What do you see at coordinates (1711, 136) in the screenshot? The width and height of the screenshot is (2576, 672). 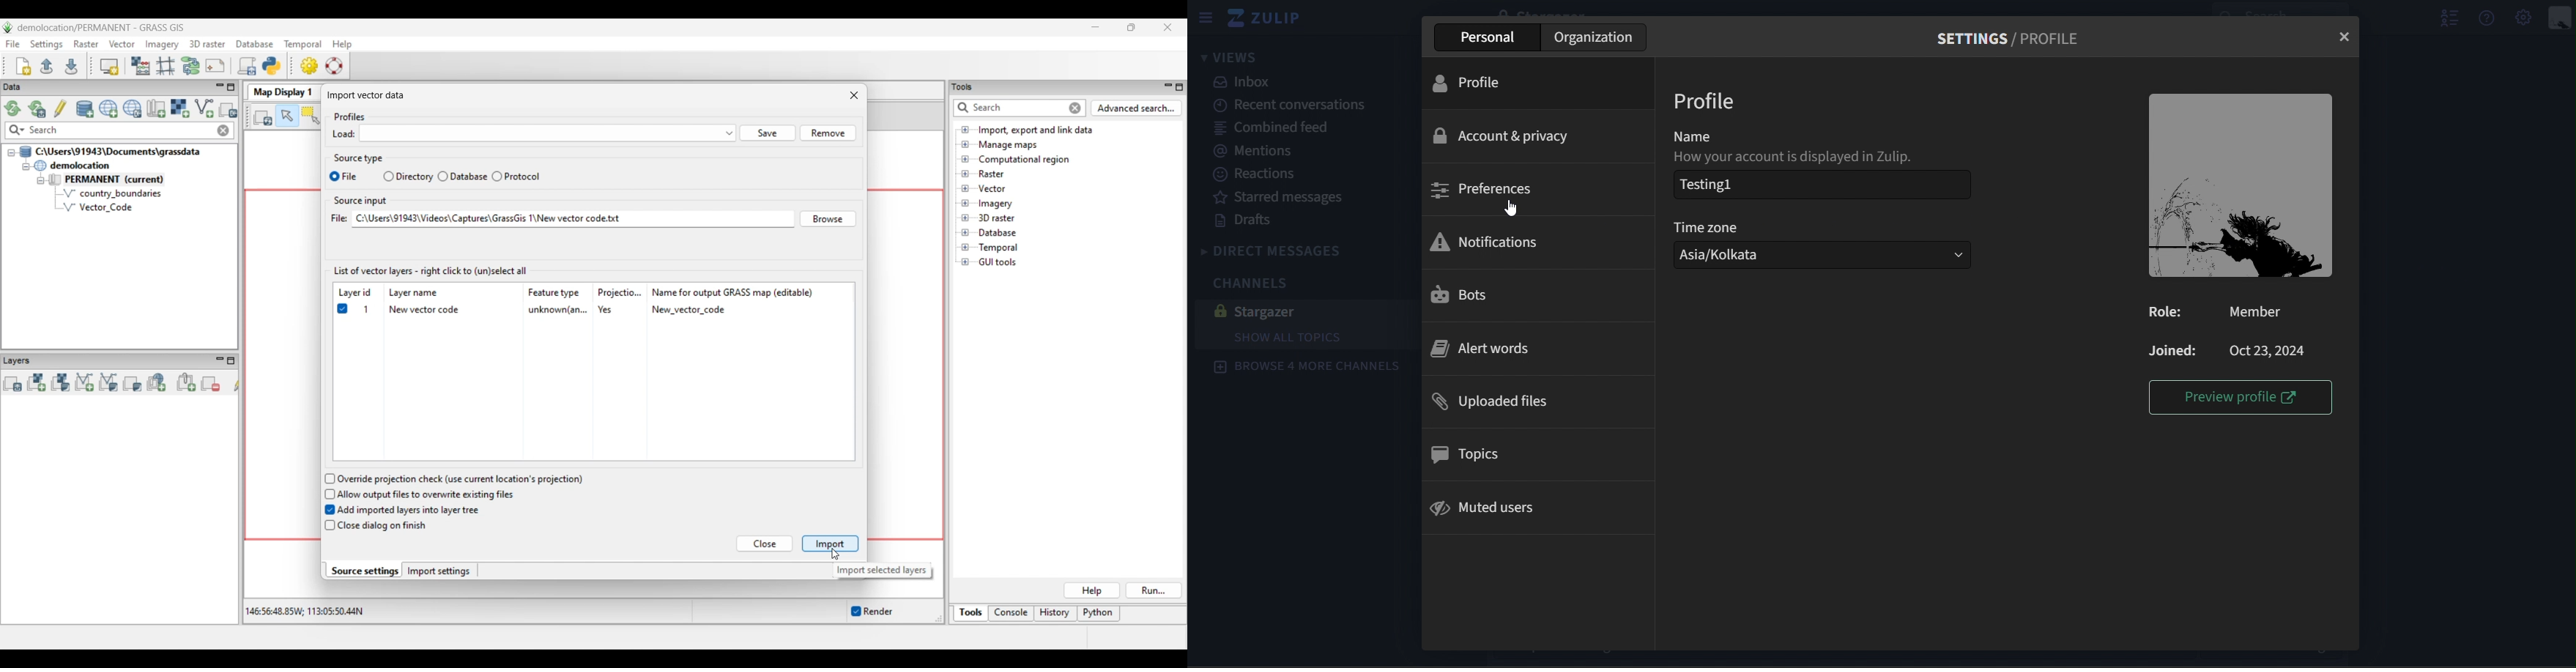 I see `name` at bounding box center [1711, 136].